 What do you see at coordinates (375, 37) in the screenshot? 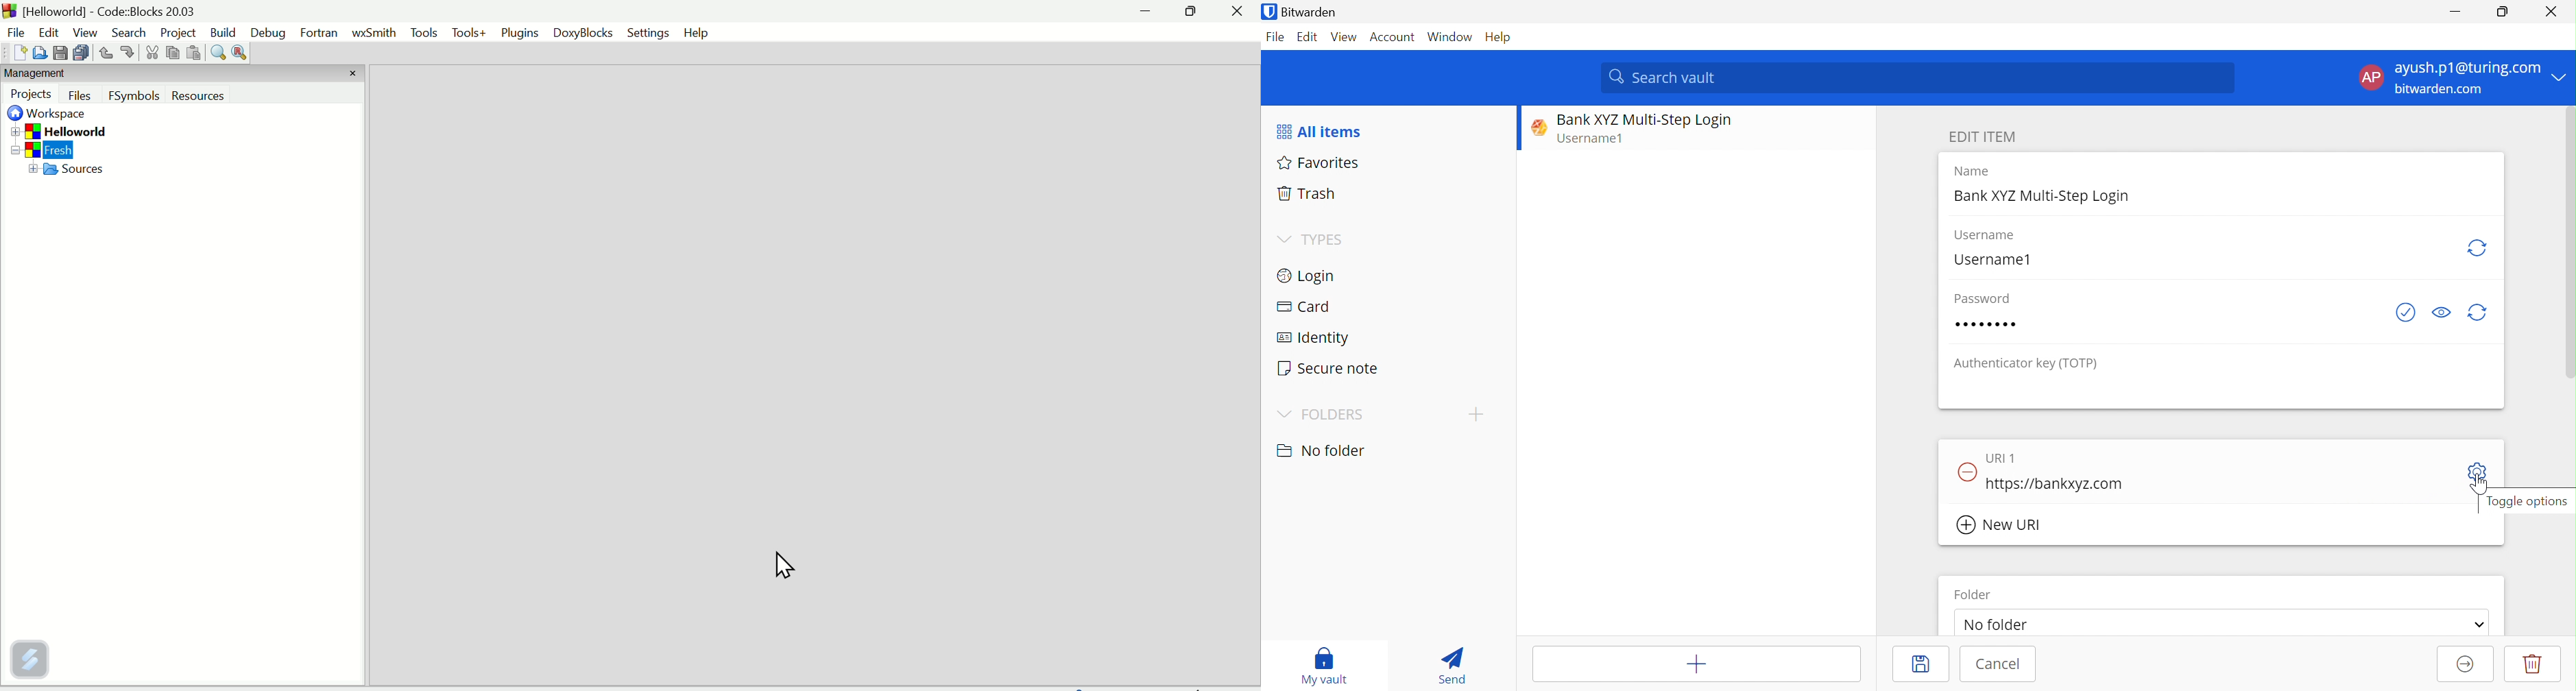
I see `Wxmith Hello` at bounding box center [375, 37].